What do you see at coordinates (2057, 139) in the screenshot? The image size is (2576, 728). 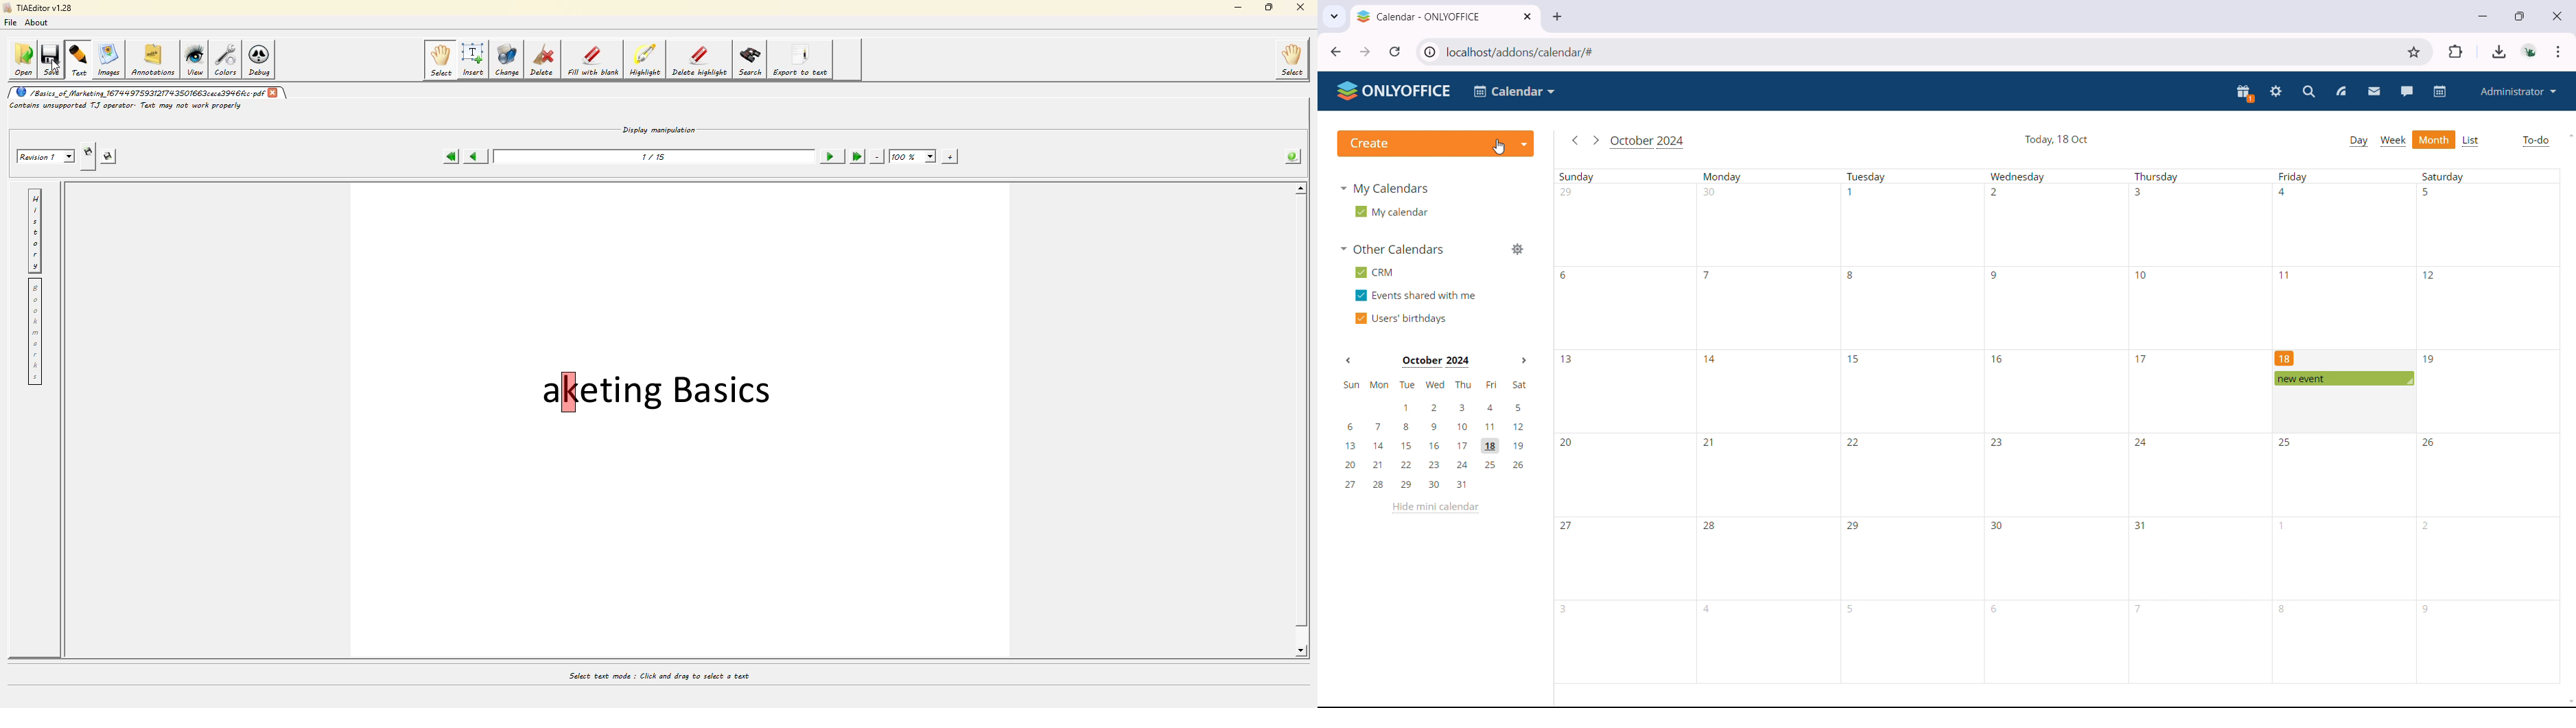 I see `Today, 18 Oct` at bounding box center [2057, 139].